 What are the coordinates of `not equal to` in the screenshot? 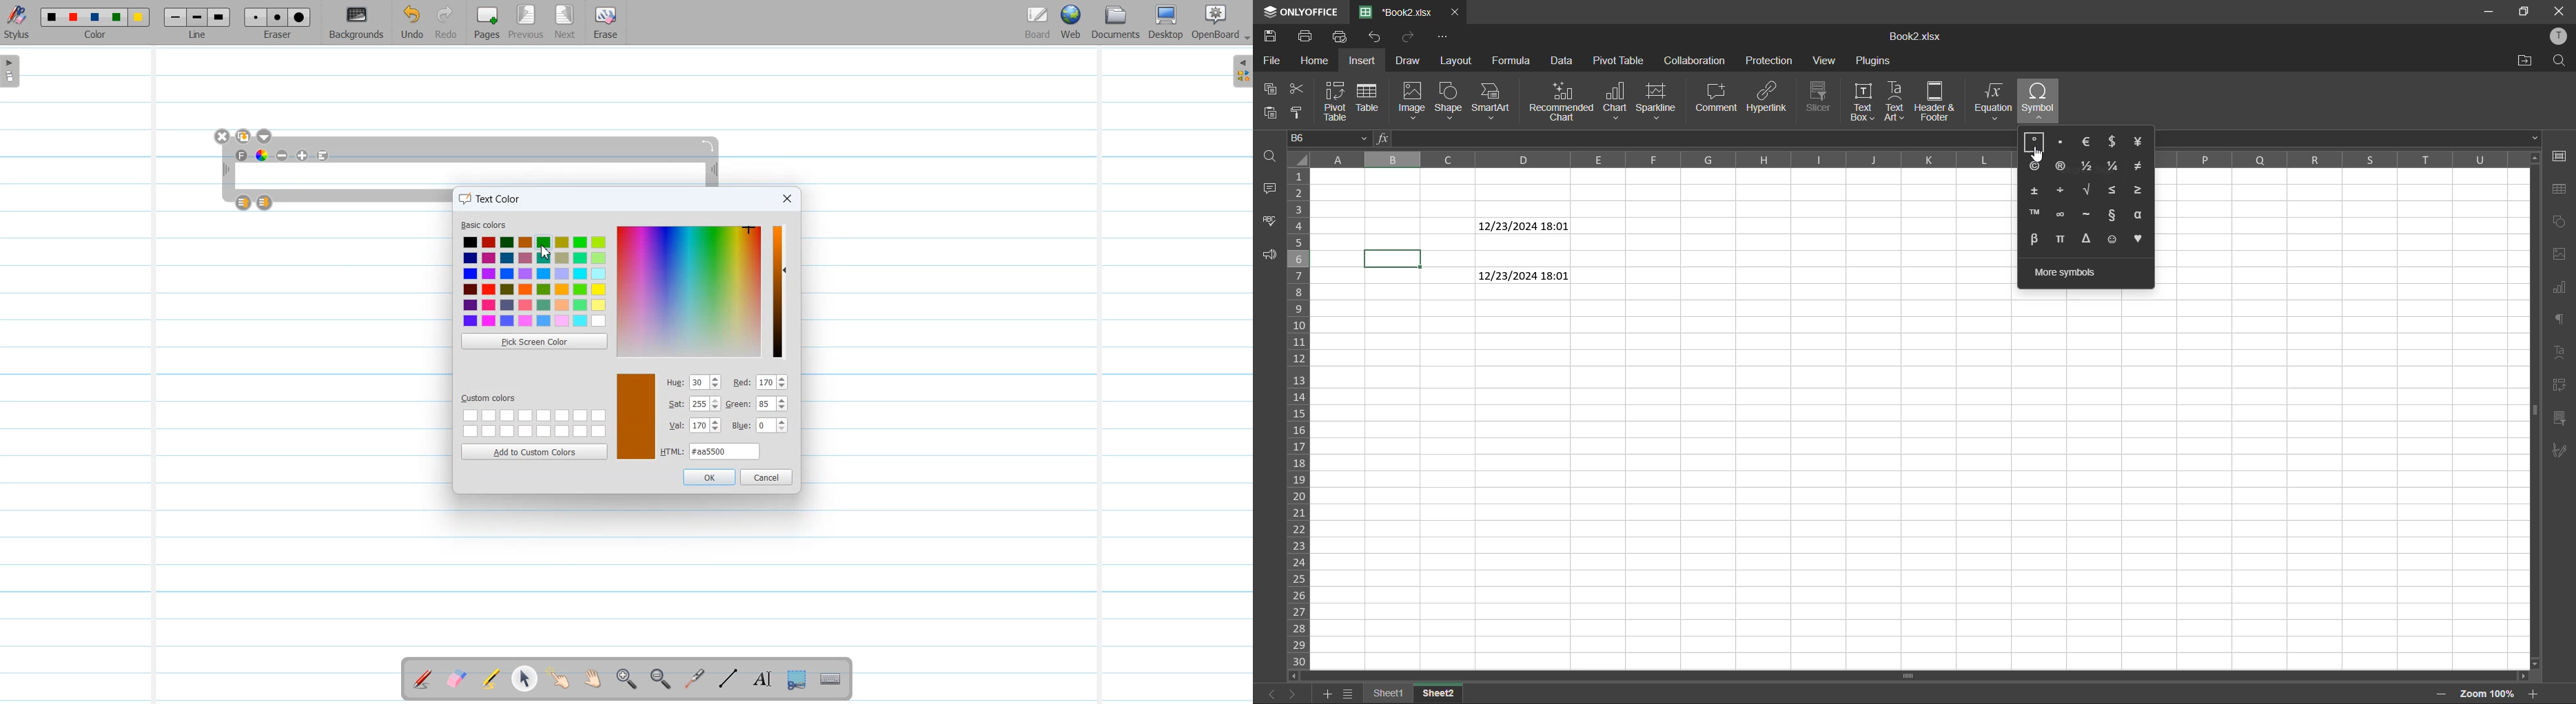 It's located at (2143, 166).